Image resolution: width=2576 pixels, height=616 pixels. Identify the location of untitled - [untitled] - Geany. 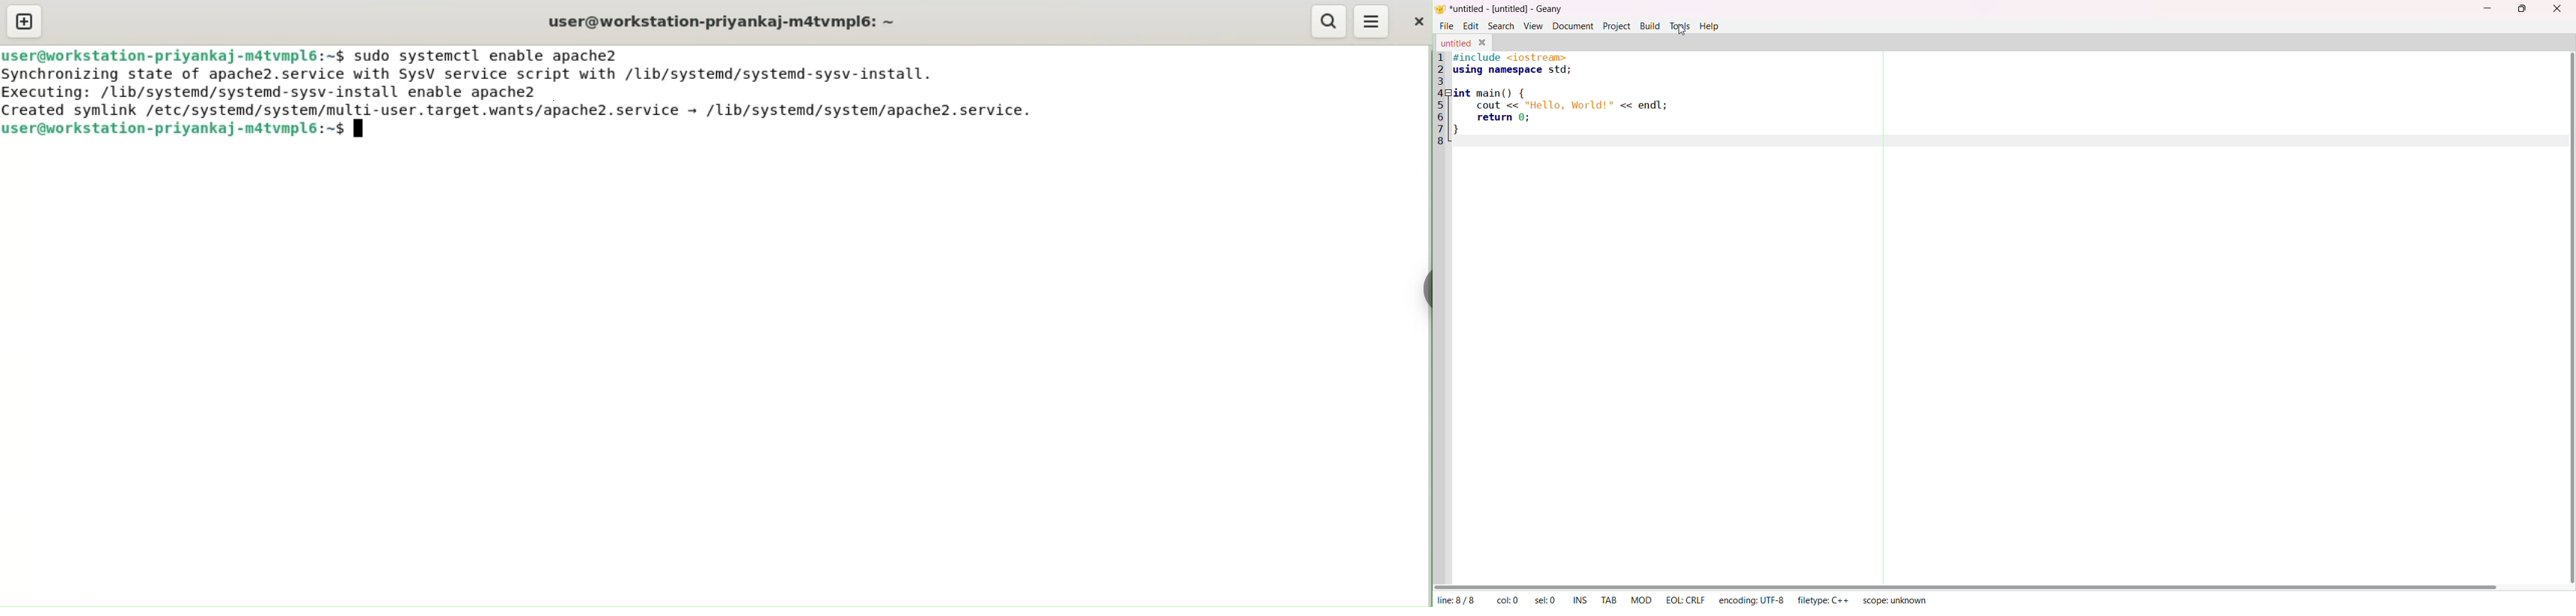
(1507, 10).